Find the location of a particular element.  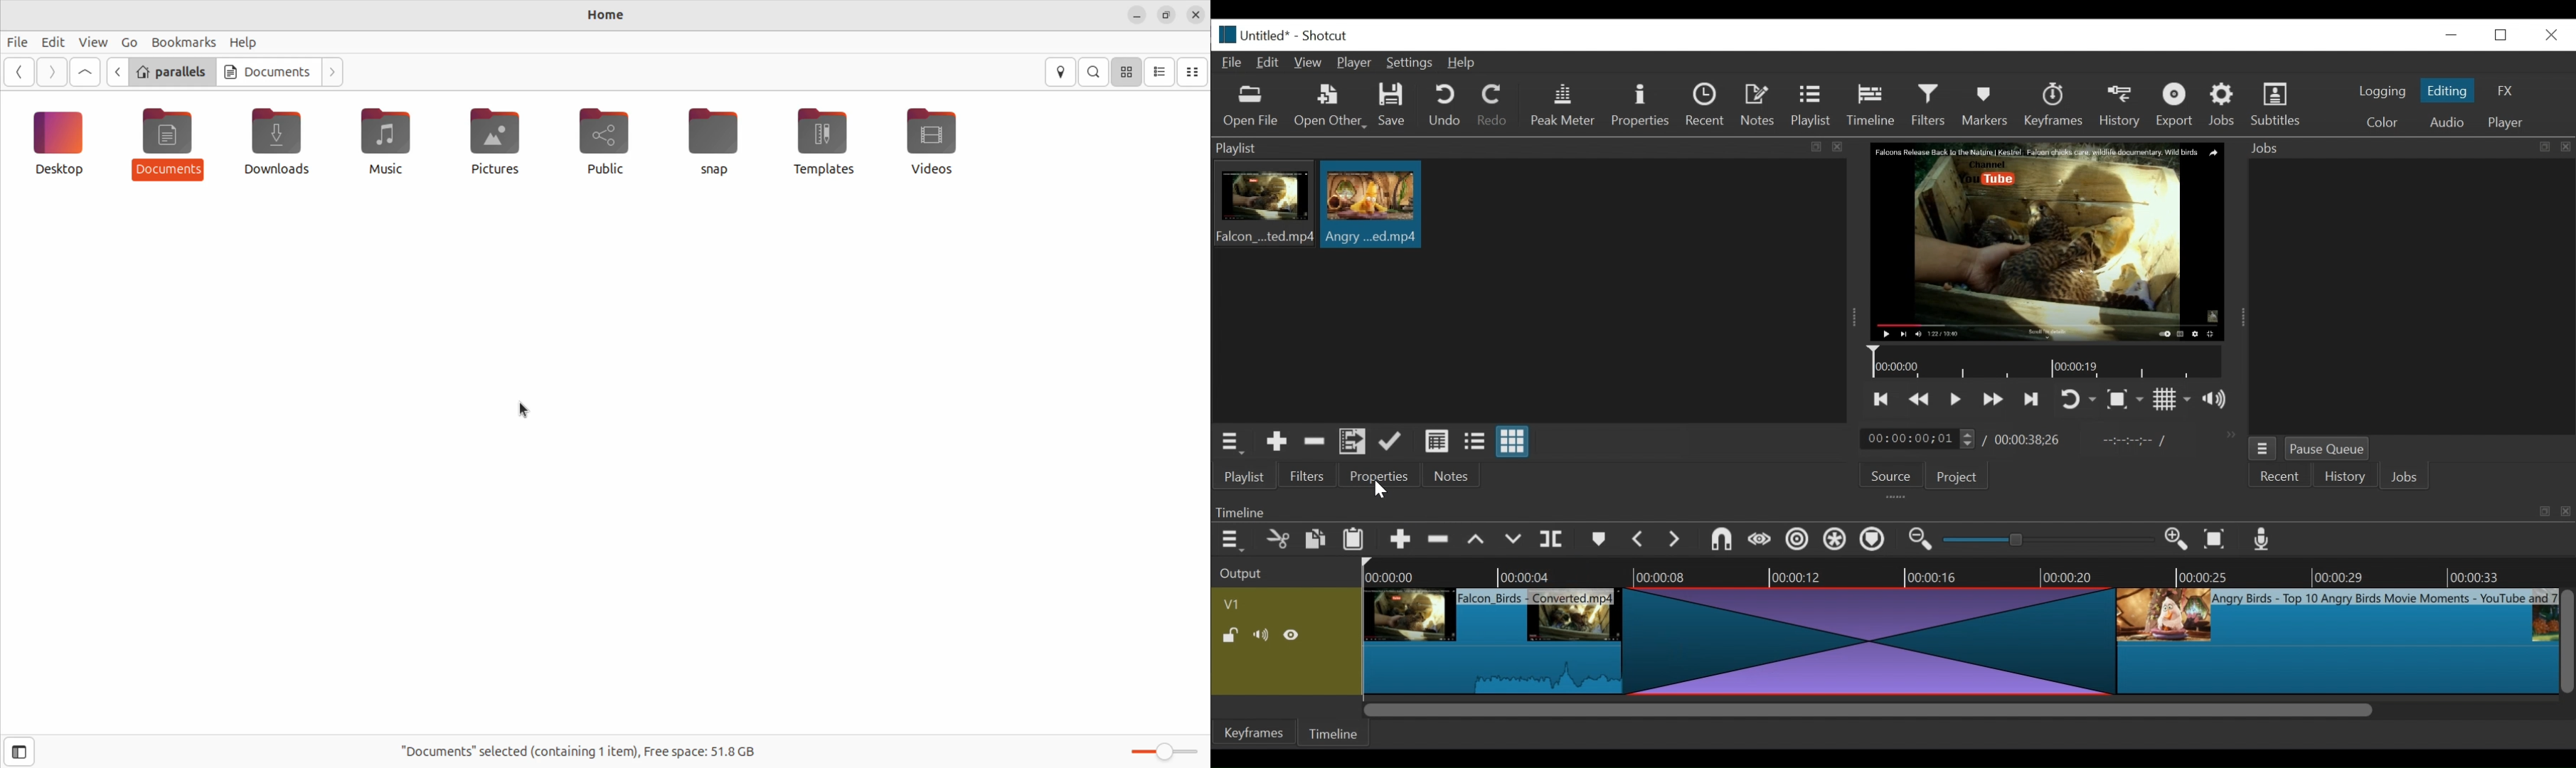

file is located at coordinates (18, 41).